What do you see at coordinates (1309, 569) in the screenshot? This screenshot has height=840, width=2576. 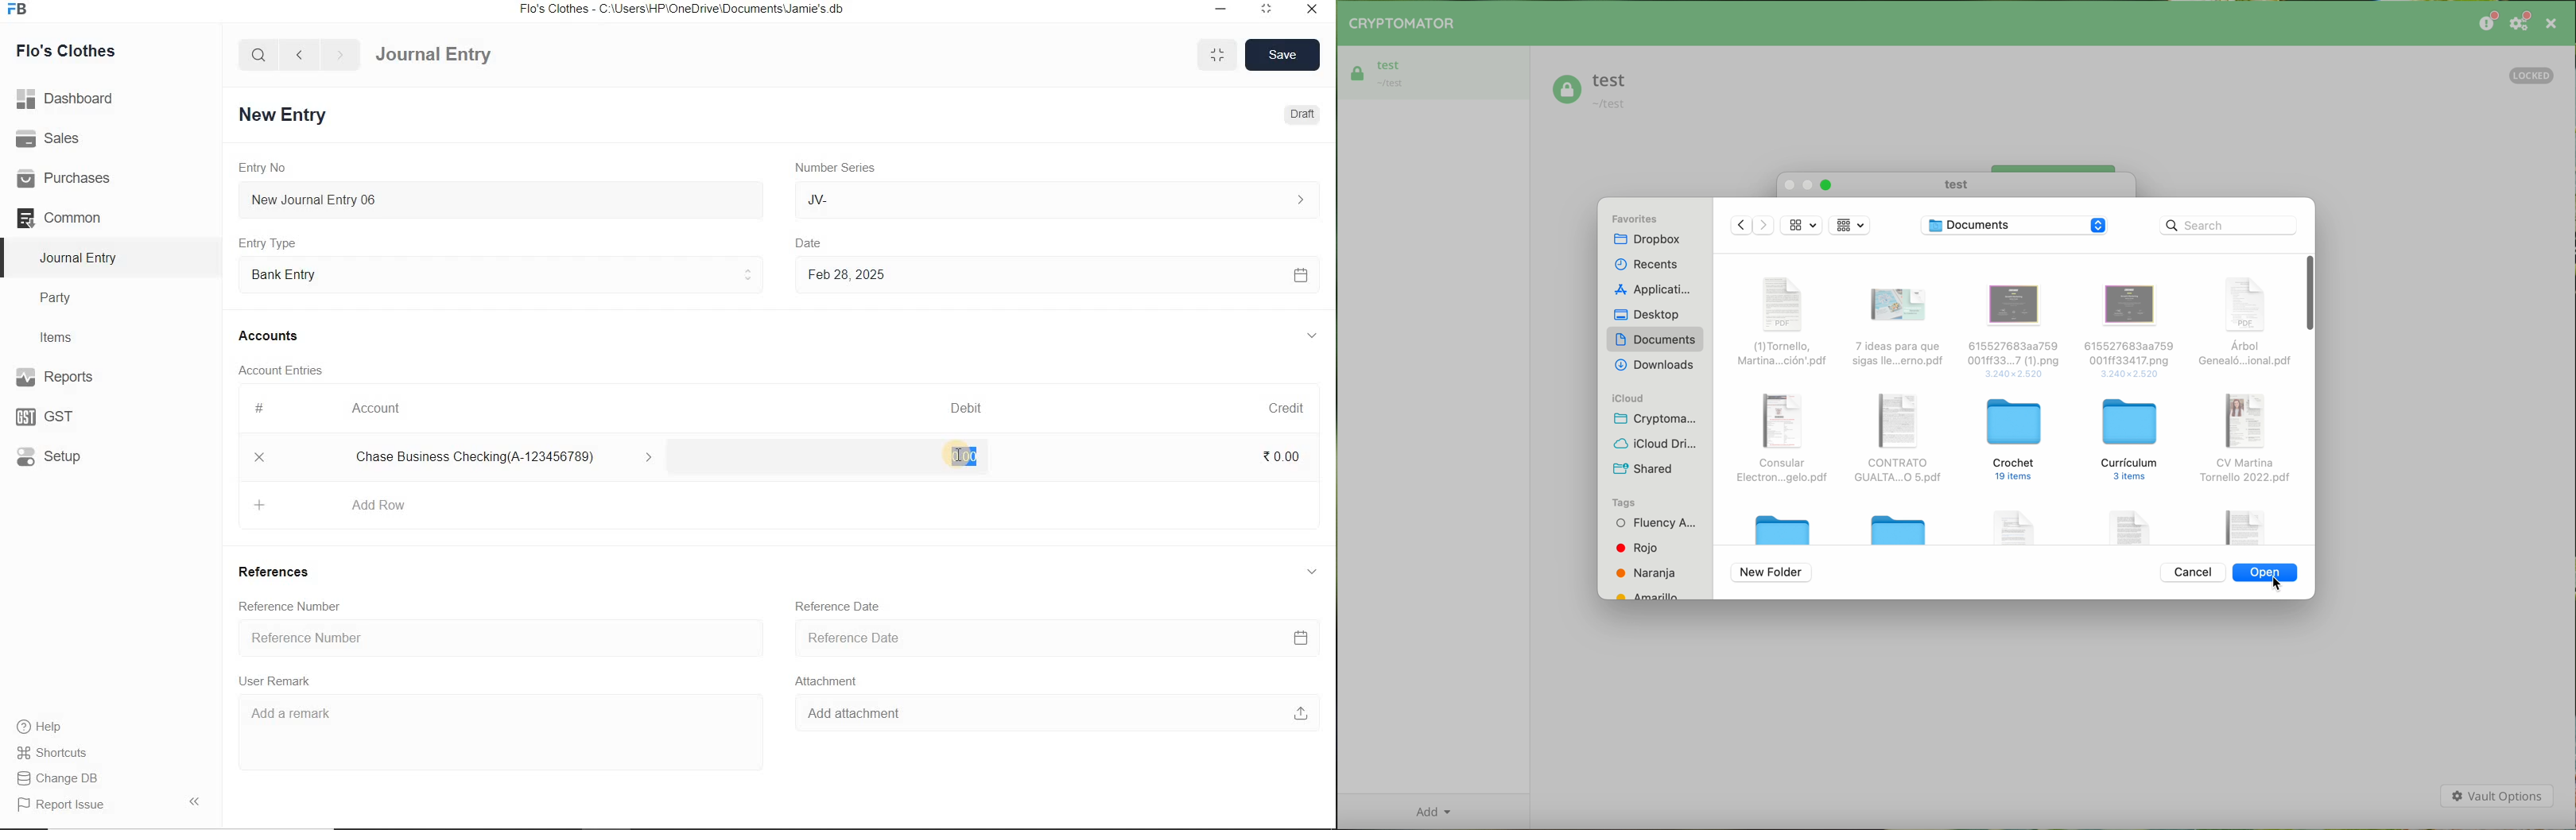 I see `collapse` at bounding box center [1309, 569].